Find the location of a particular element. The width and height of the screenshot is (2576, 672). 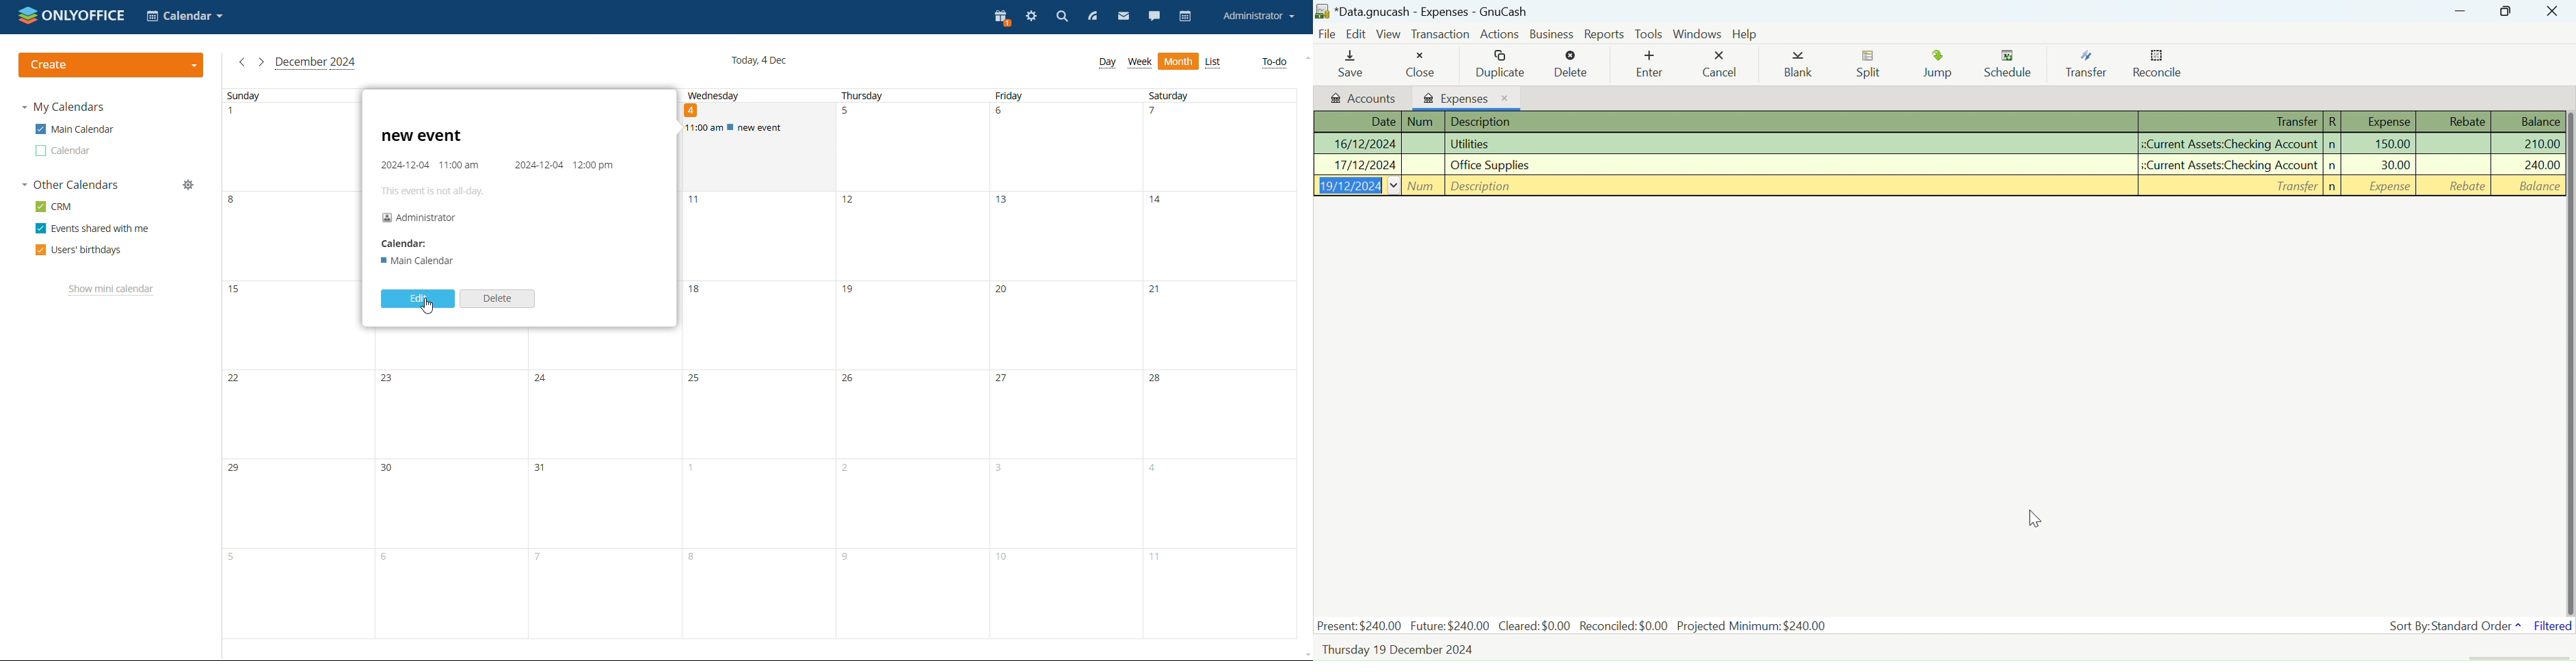

Duplicate is located at coordinates (1503, 64).